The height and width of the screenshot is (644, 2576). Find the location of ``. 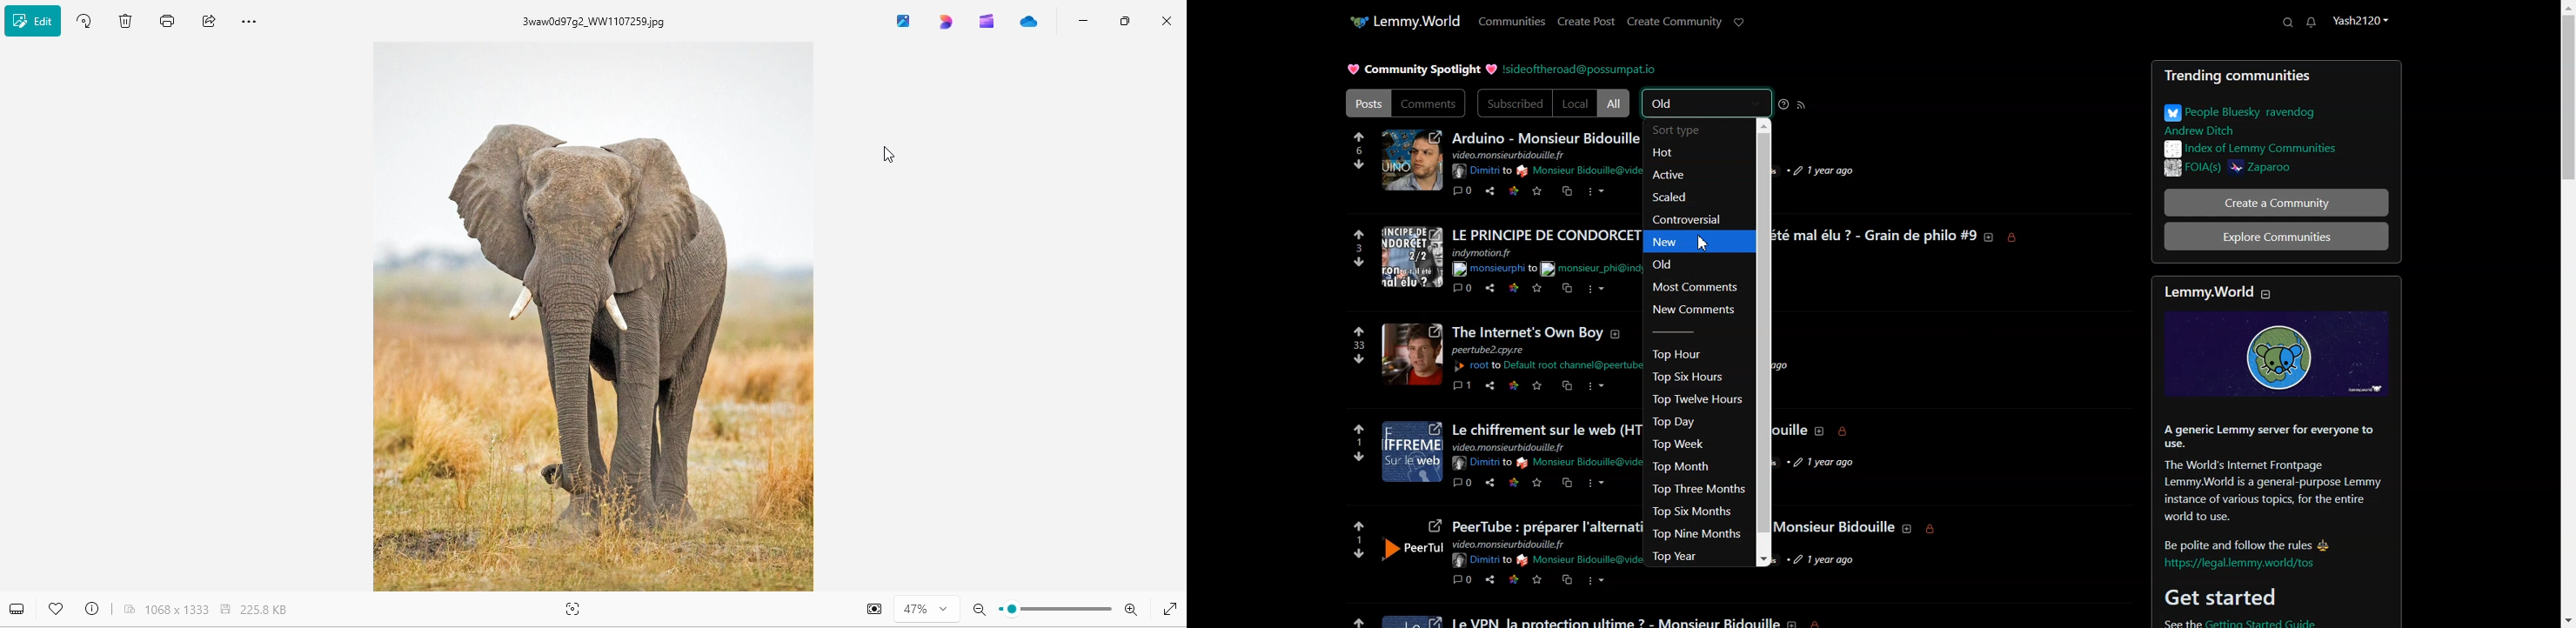

 is located at coordinates (1462, 481).